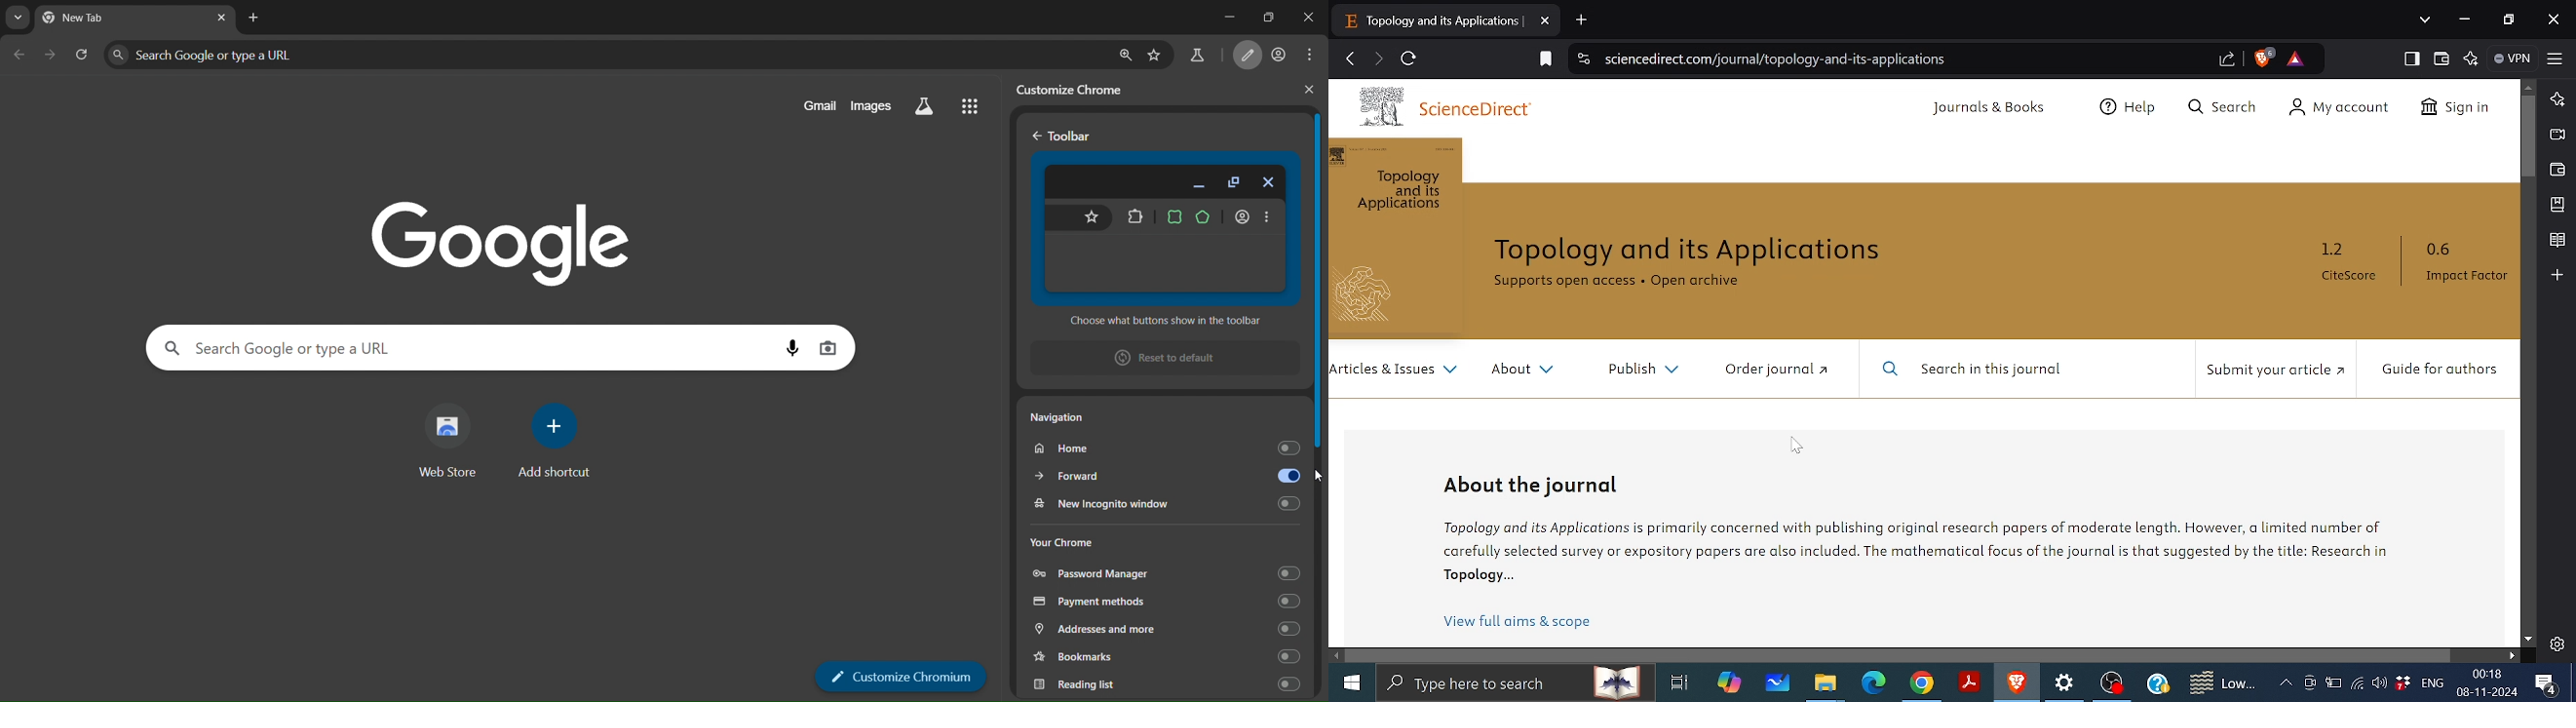 Image resolution: width=2576 pixels, height=728 pixels. What do you see at coordinates (1163, 447) in the screenshot?
I see `home` at bounding box center [1163, 447].